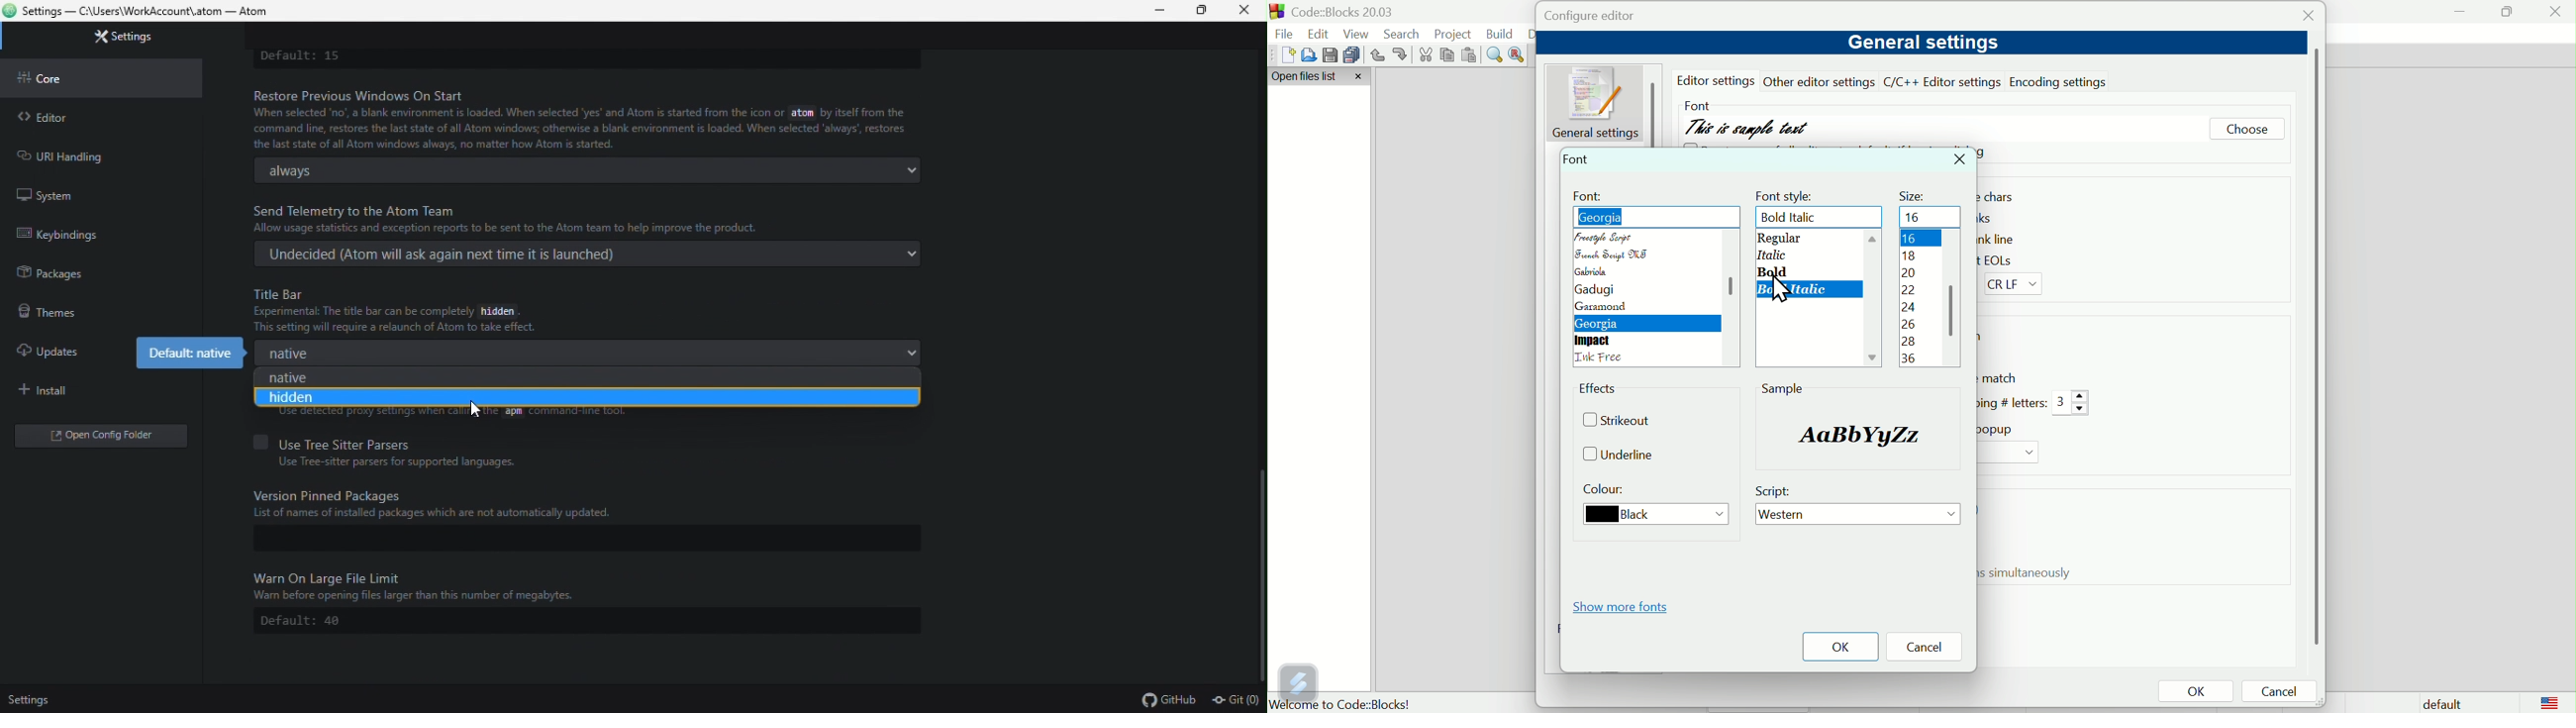  Describe the element at coordinates (533, 218) in the screenshot. I see `Send Telemetry to the Atom Team Allow usage statistics and exception reports to be sent to the Atom to help improve the product` at that location.